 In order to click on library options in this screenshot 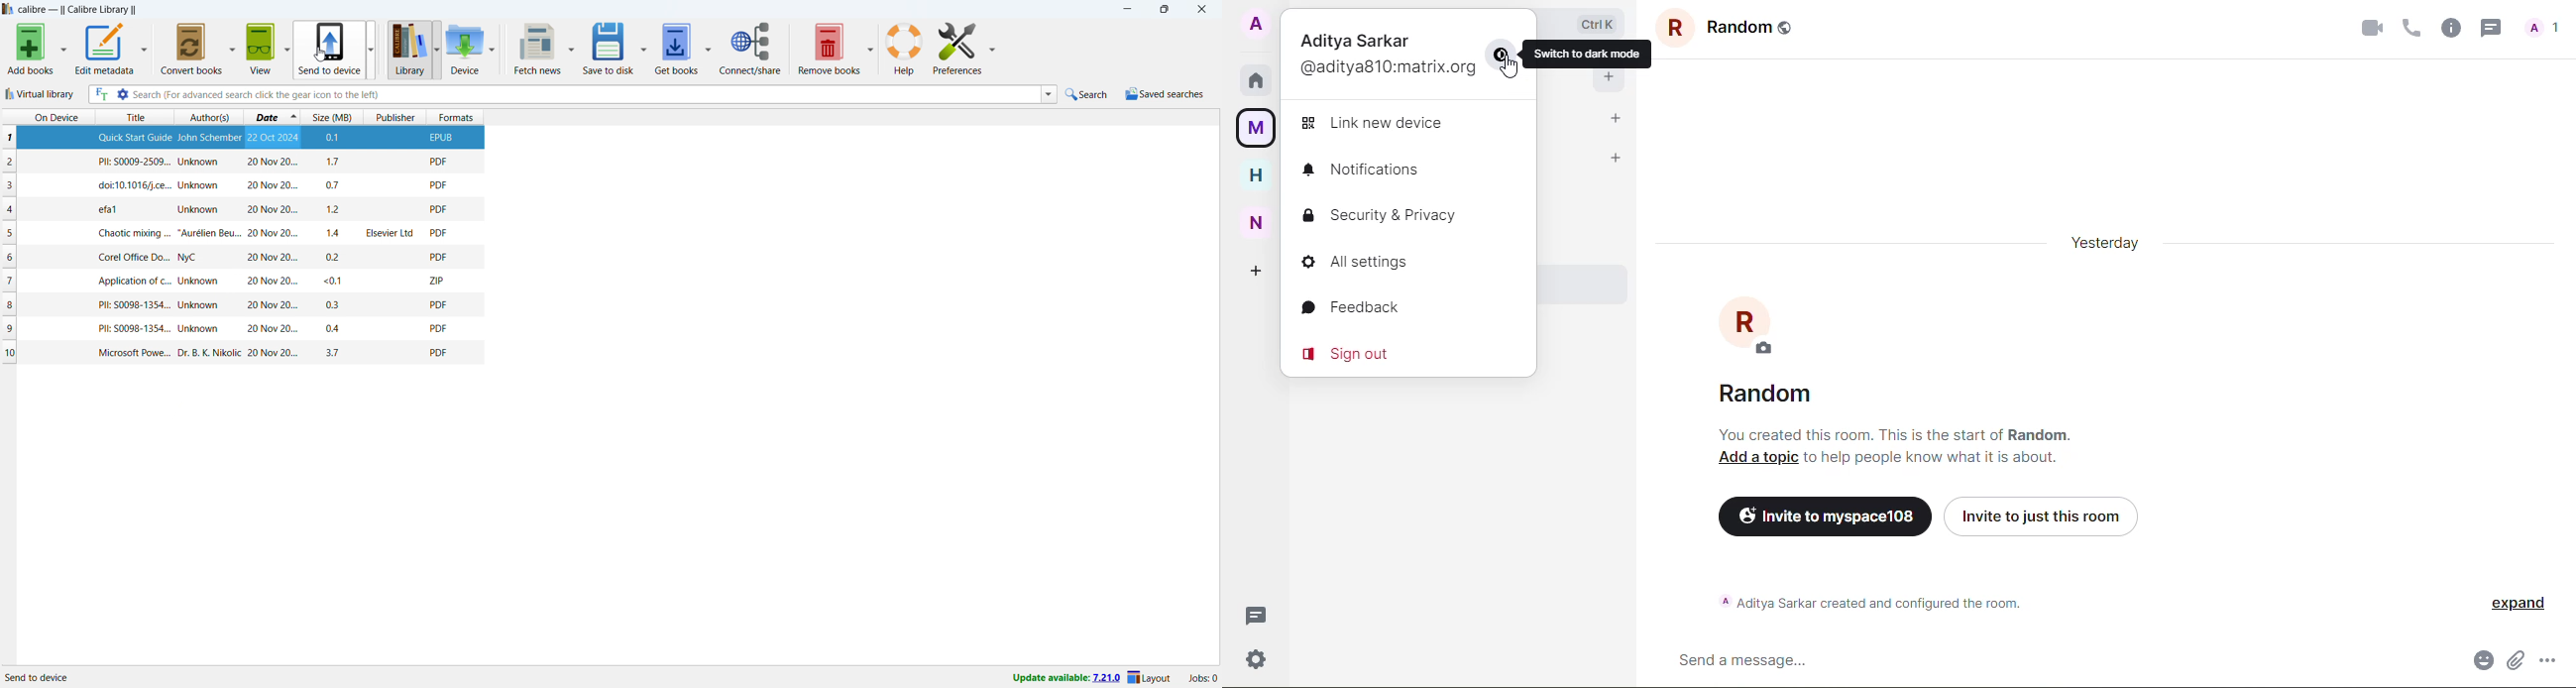, I will do `click(438, 50)`.